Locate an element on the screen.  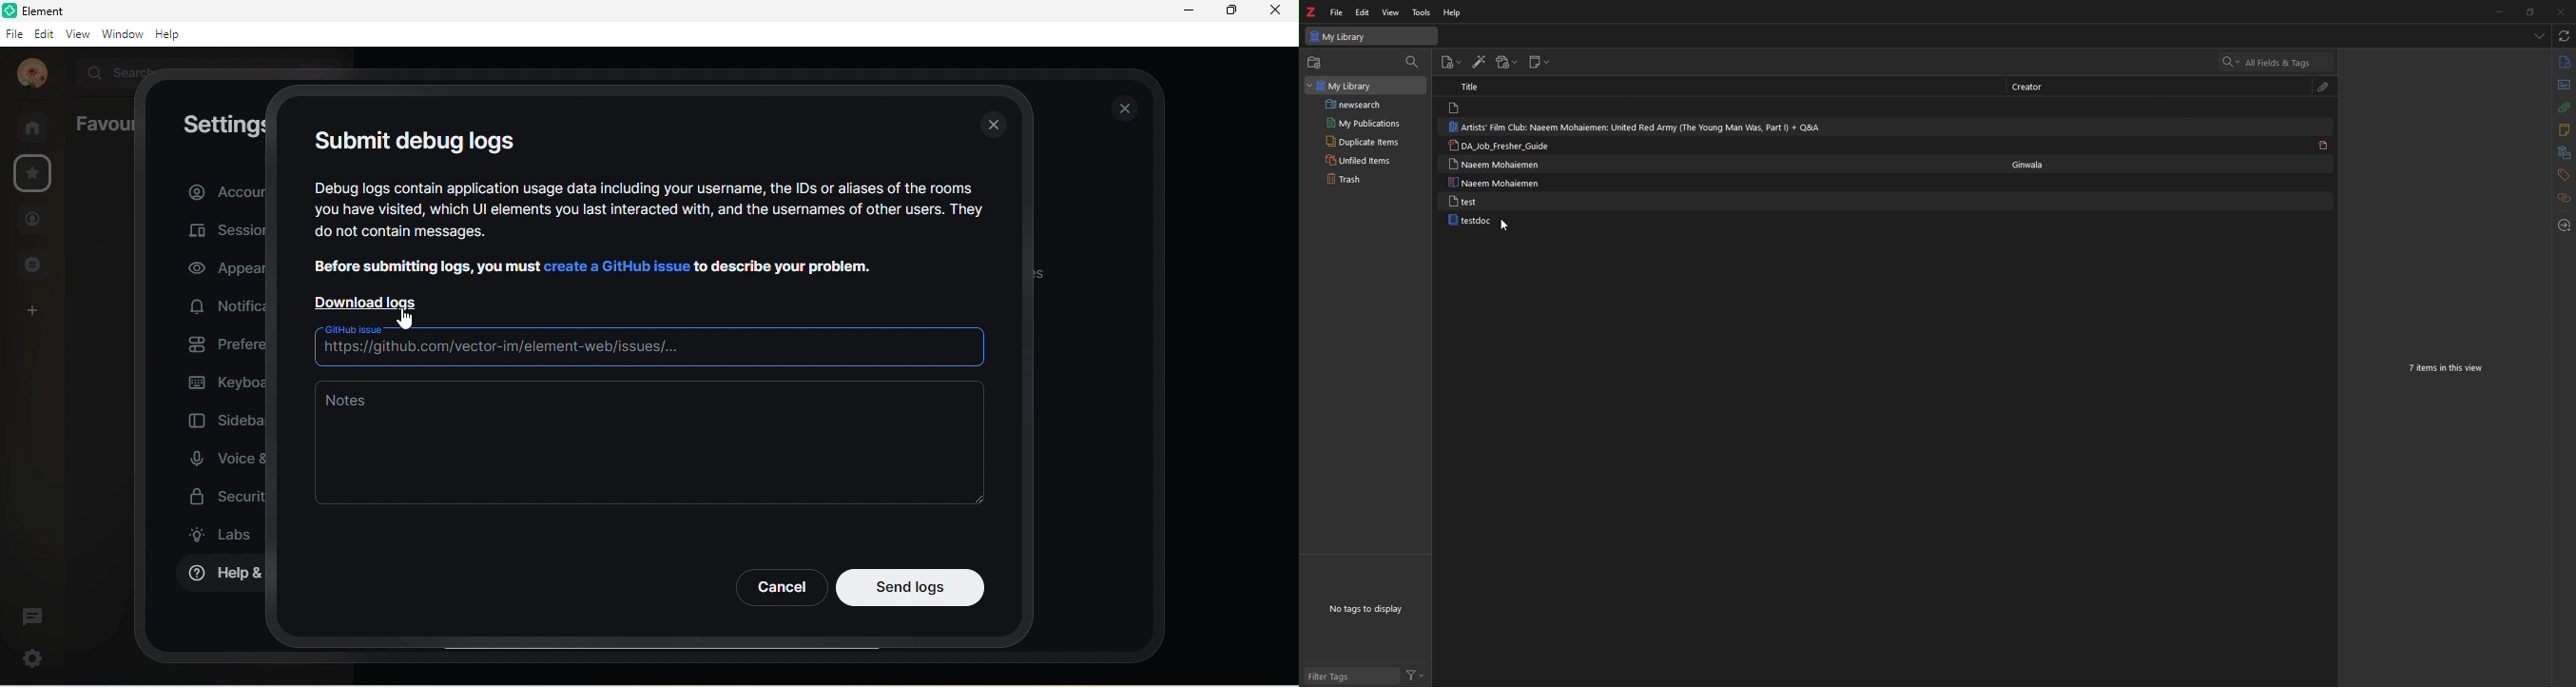
test is located at coordinates (1467, 201).